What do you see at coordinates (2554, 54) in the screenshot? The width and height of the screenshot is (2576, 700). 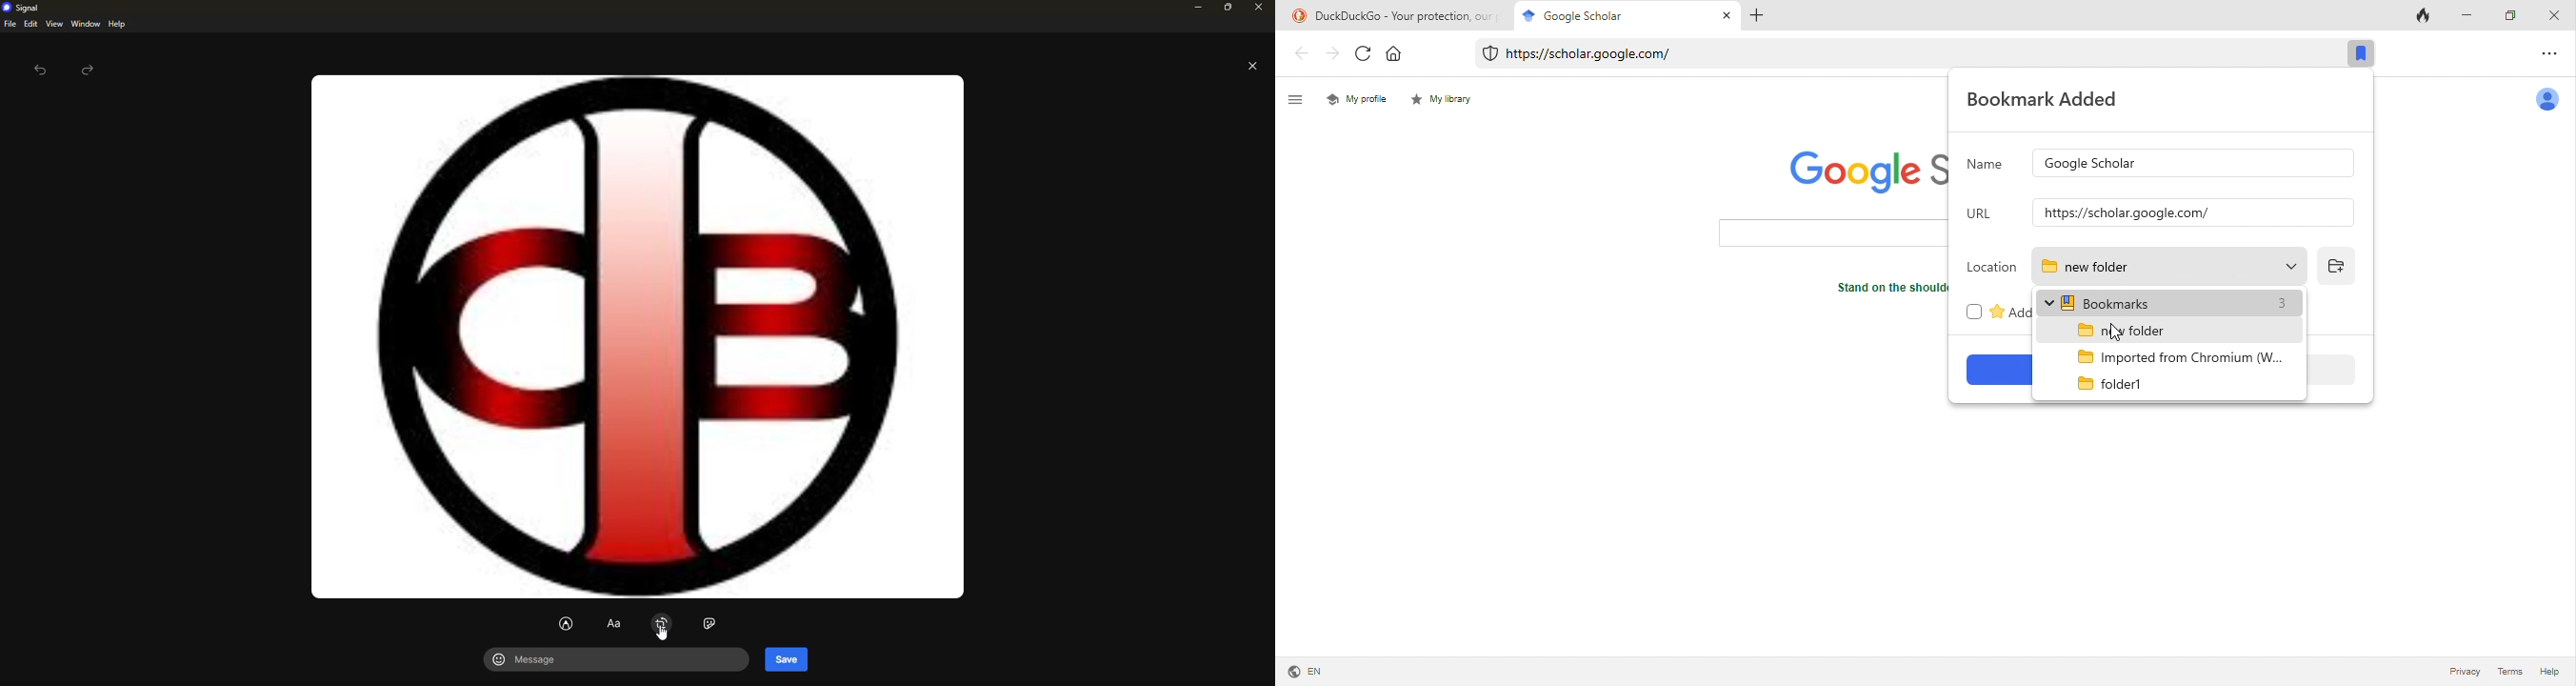 I see `option` at bounding box center [2554, 54].